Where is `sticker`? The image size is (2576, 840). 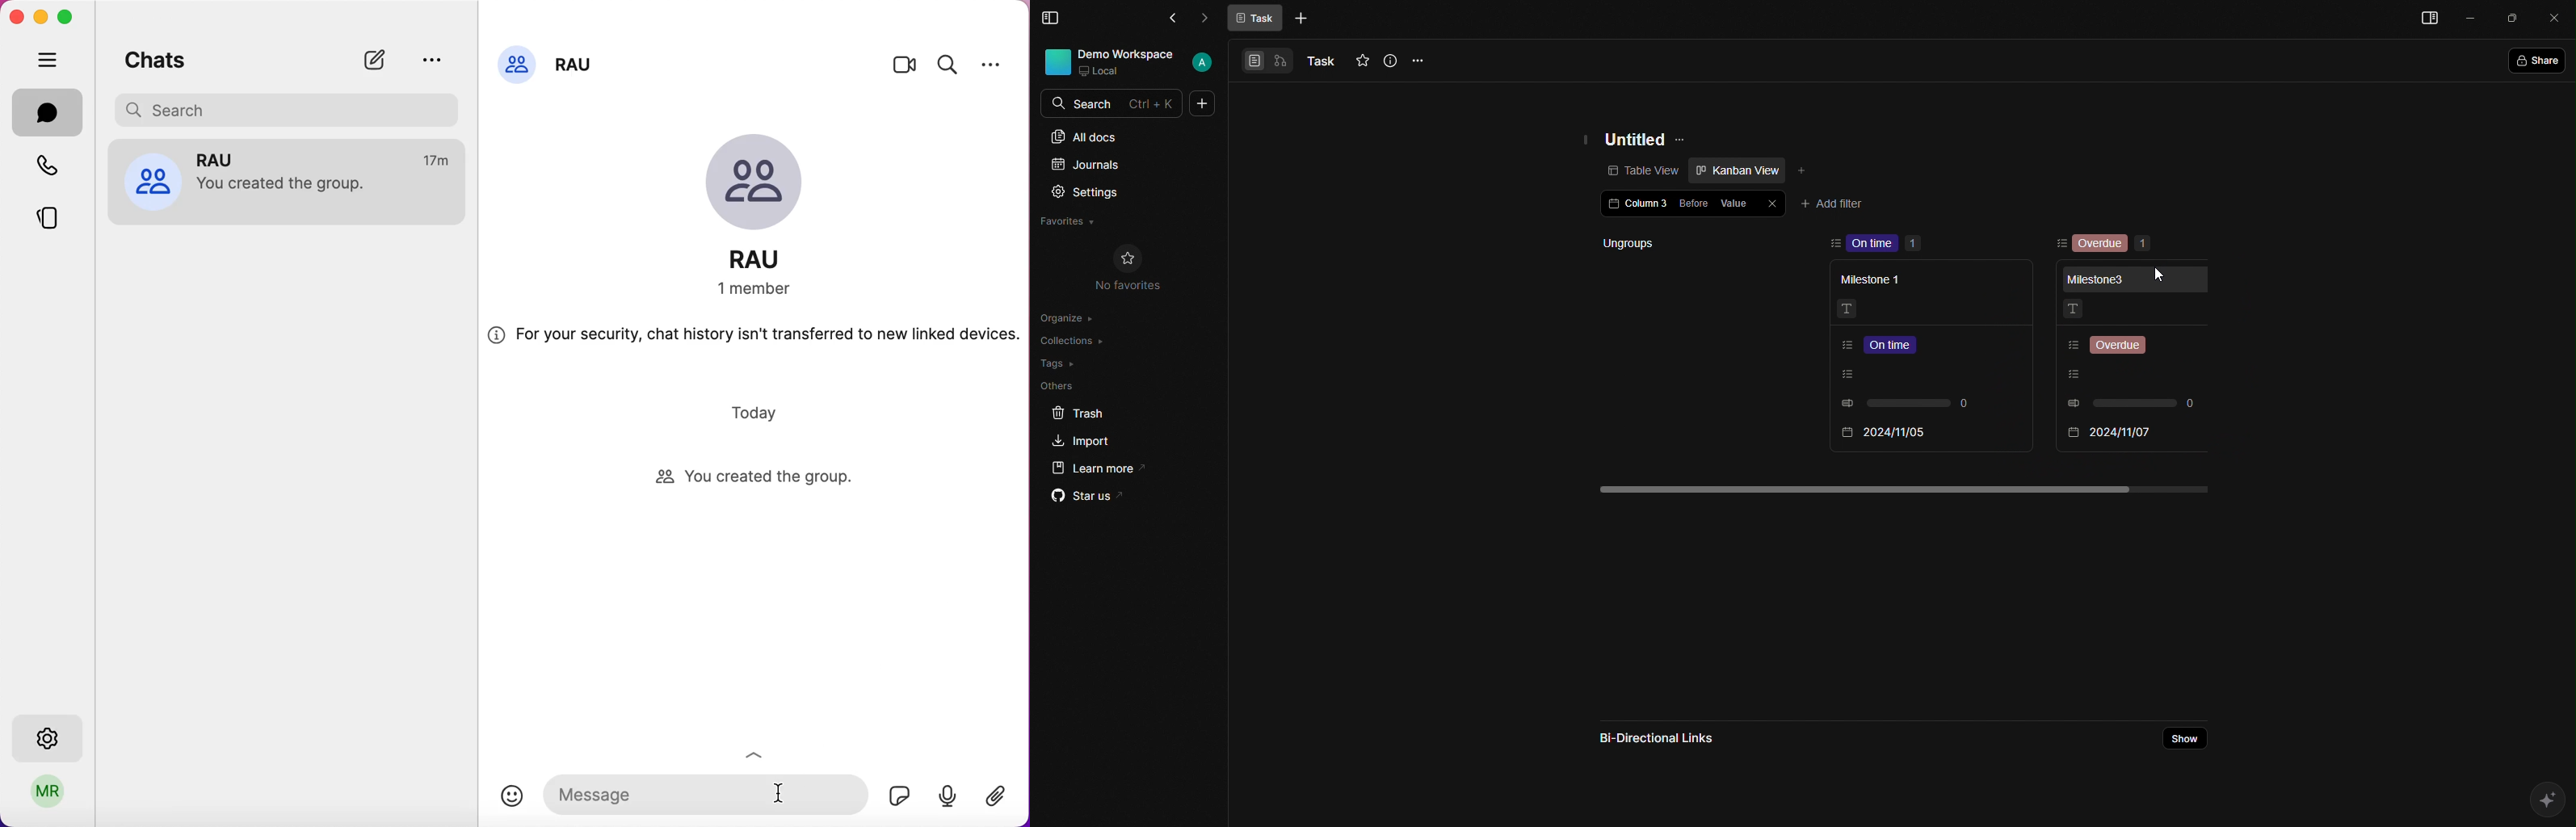
sticker is located at coordinates (896, 792).